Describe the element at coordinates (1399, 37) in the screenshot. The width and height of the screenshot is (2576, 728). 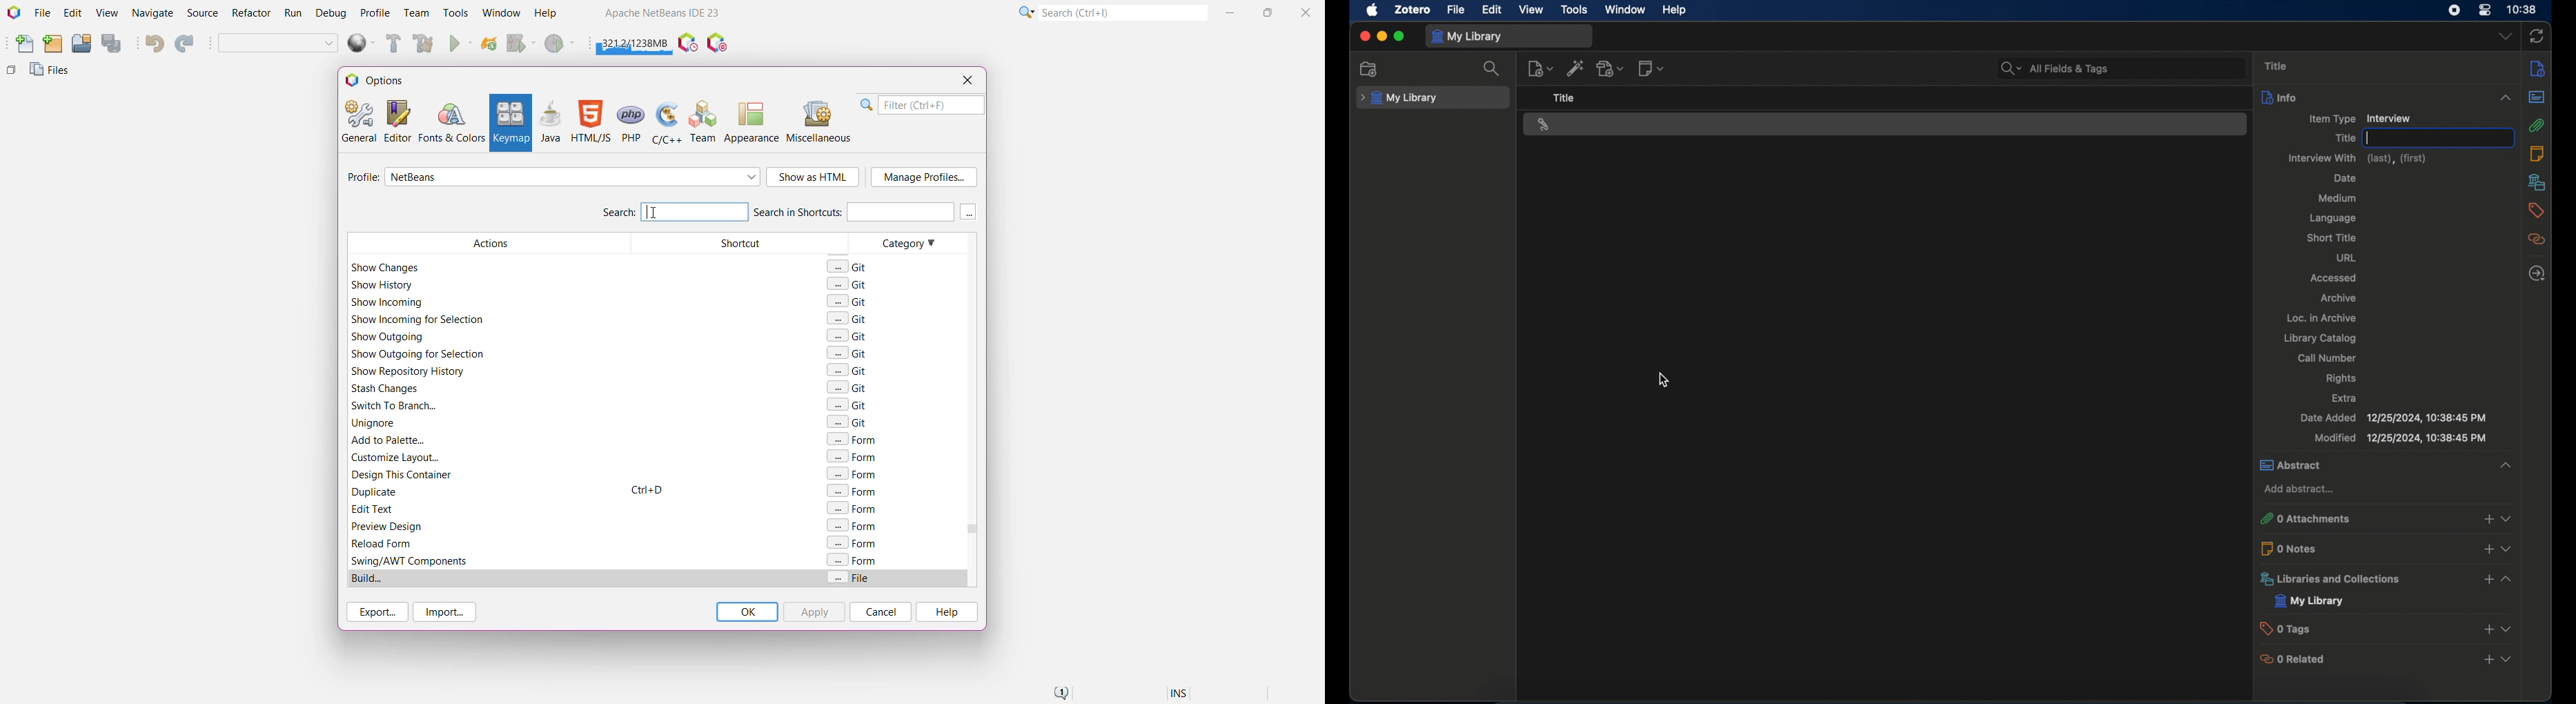
I see `maximize` at that location.